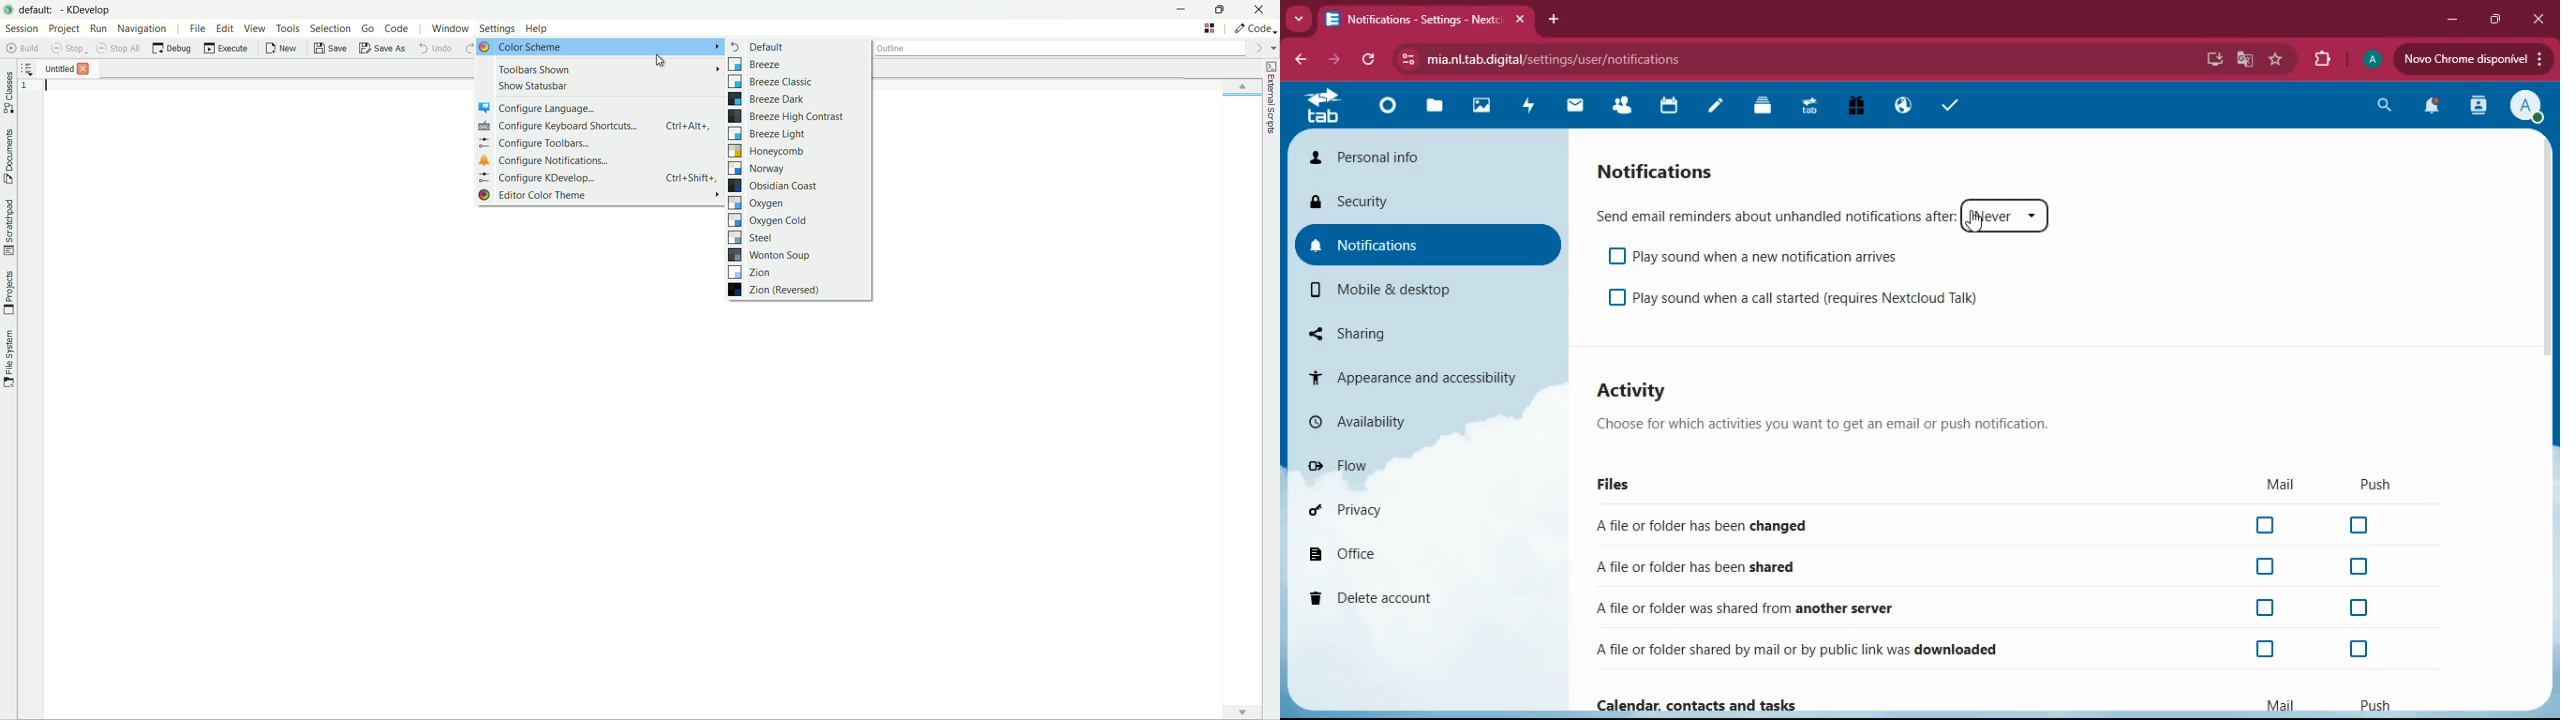 This screenshot has height=728, width=2576. I want to click on off, so click(1614, 256).